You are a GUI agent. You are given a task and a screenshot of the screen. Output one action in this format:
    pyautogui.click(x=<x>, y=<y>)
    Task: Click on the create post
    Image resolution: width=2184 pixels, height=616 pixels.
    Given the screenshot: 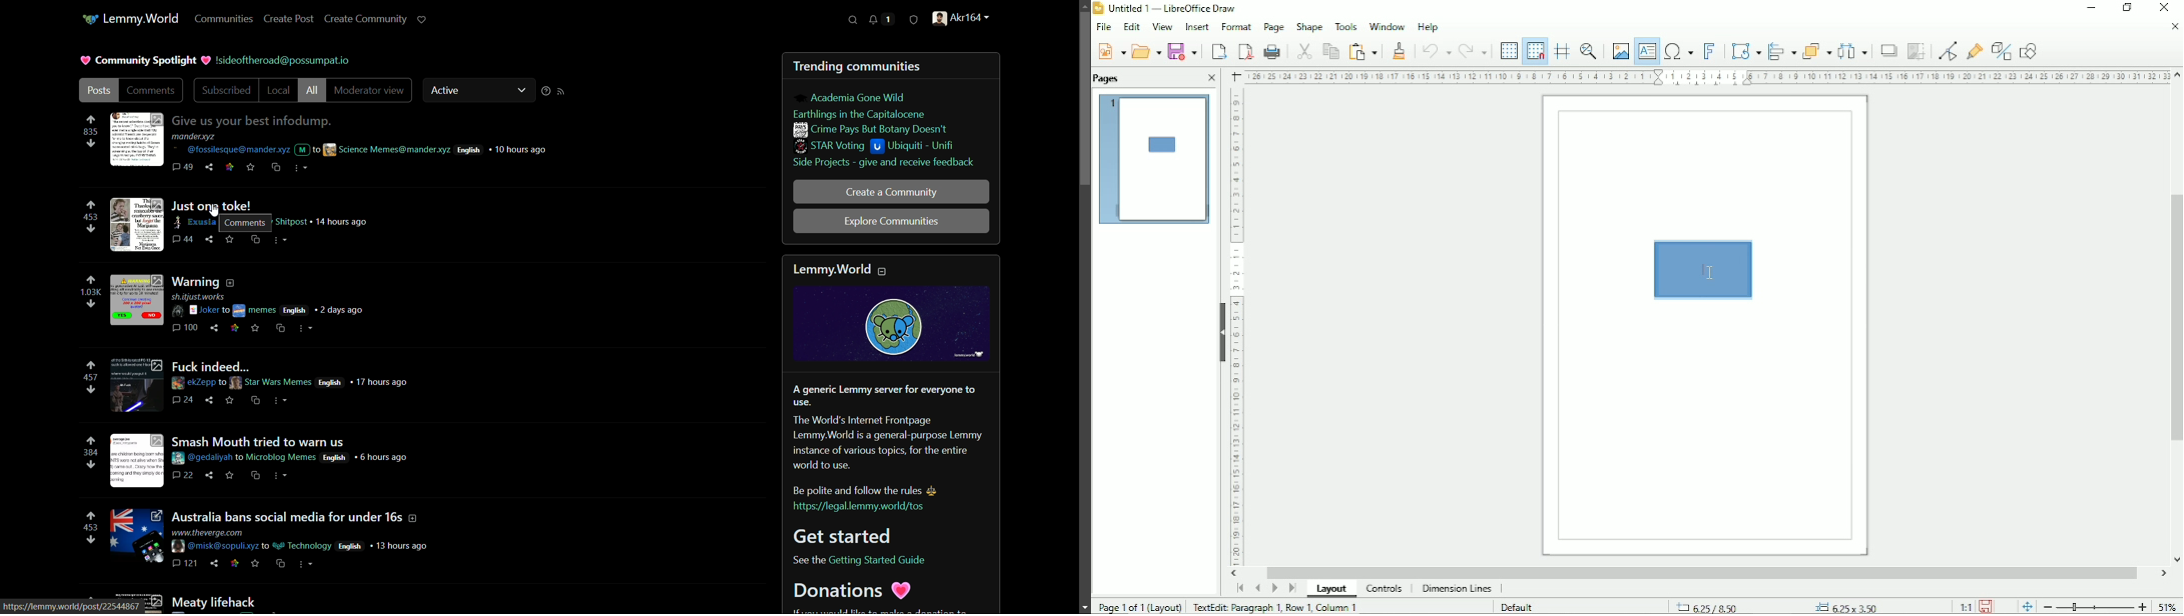 What is the action you would take?
    pyautogui.click(x=289, y=19)
    